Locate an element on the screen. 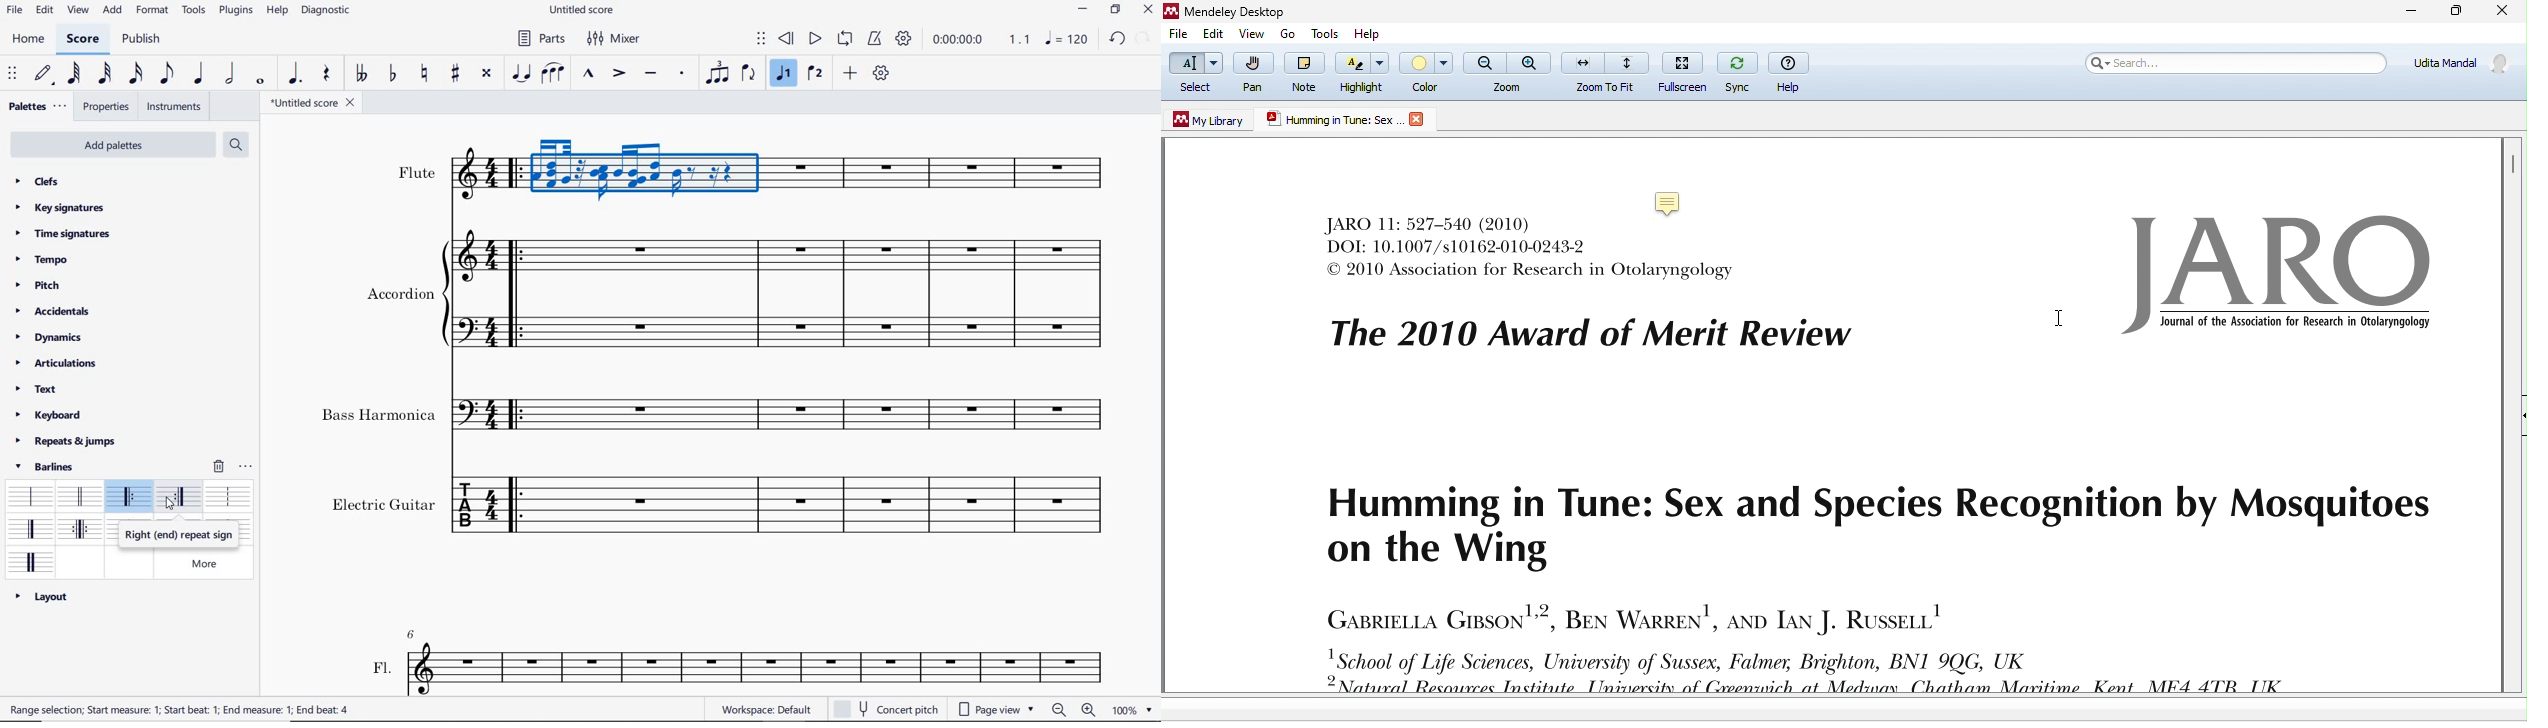  PARTS is located at coordinates (540, 41).